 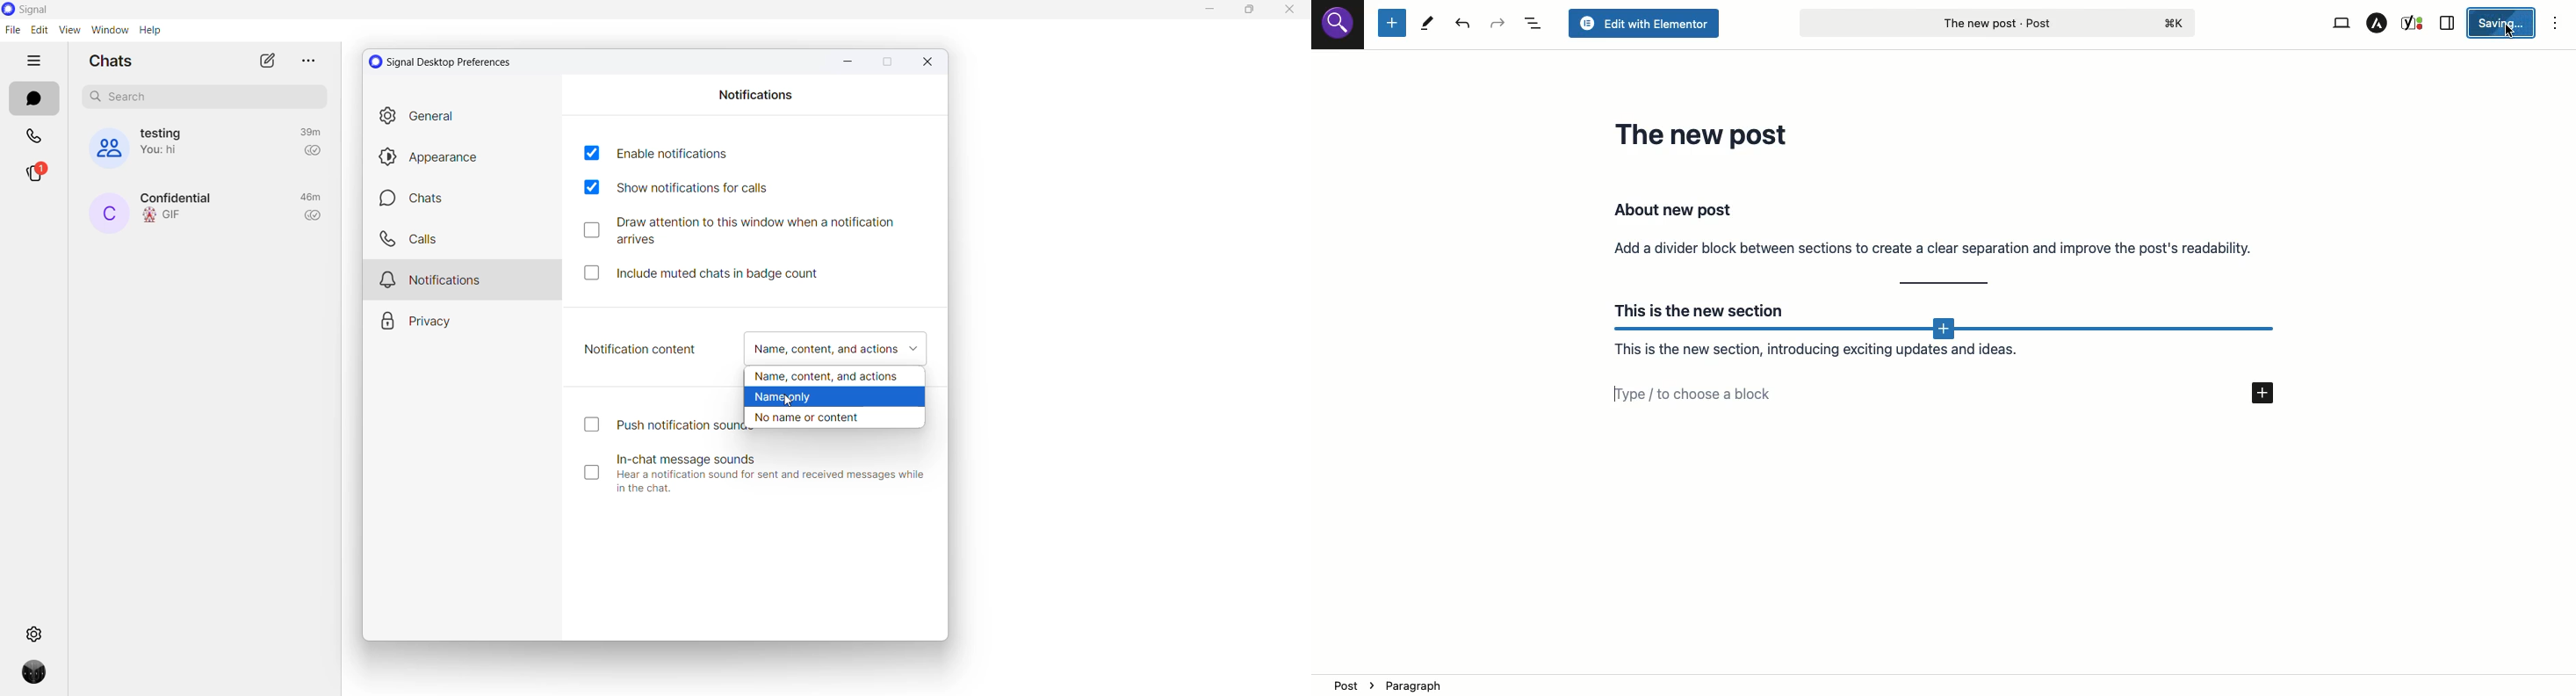 What do you see at coordinates (314, 217) in the screenshot?
I see `read recipient` at bounding box center [314, 217].